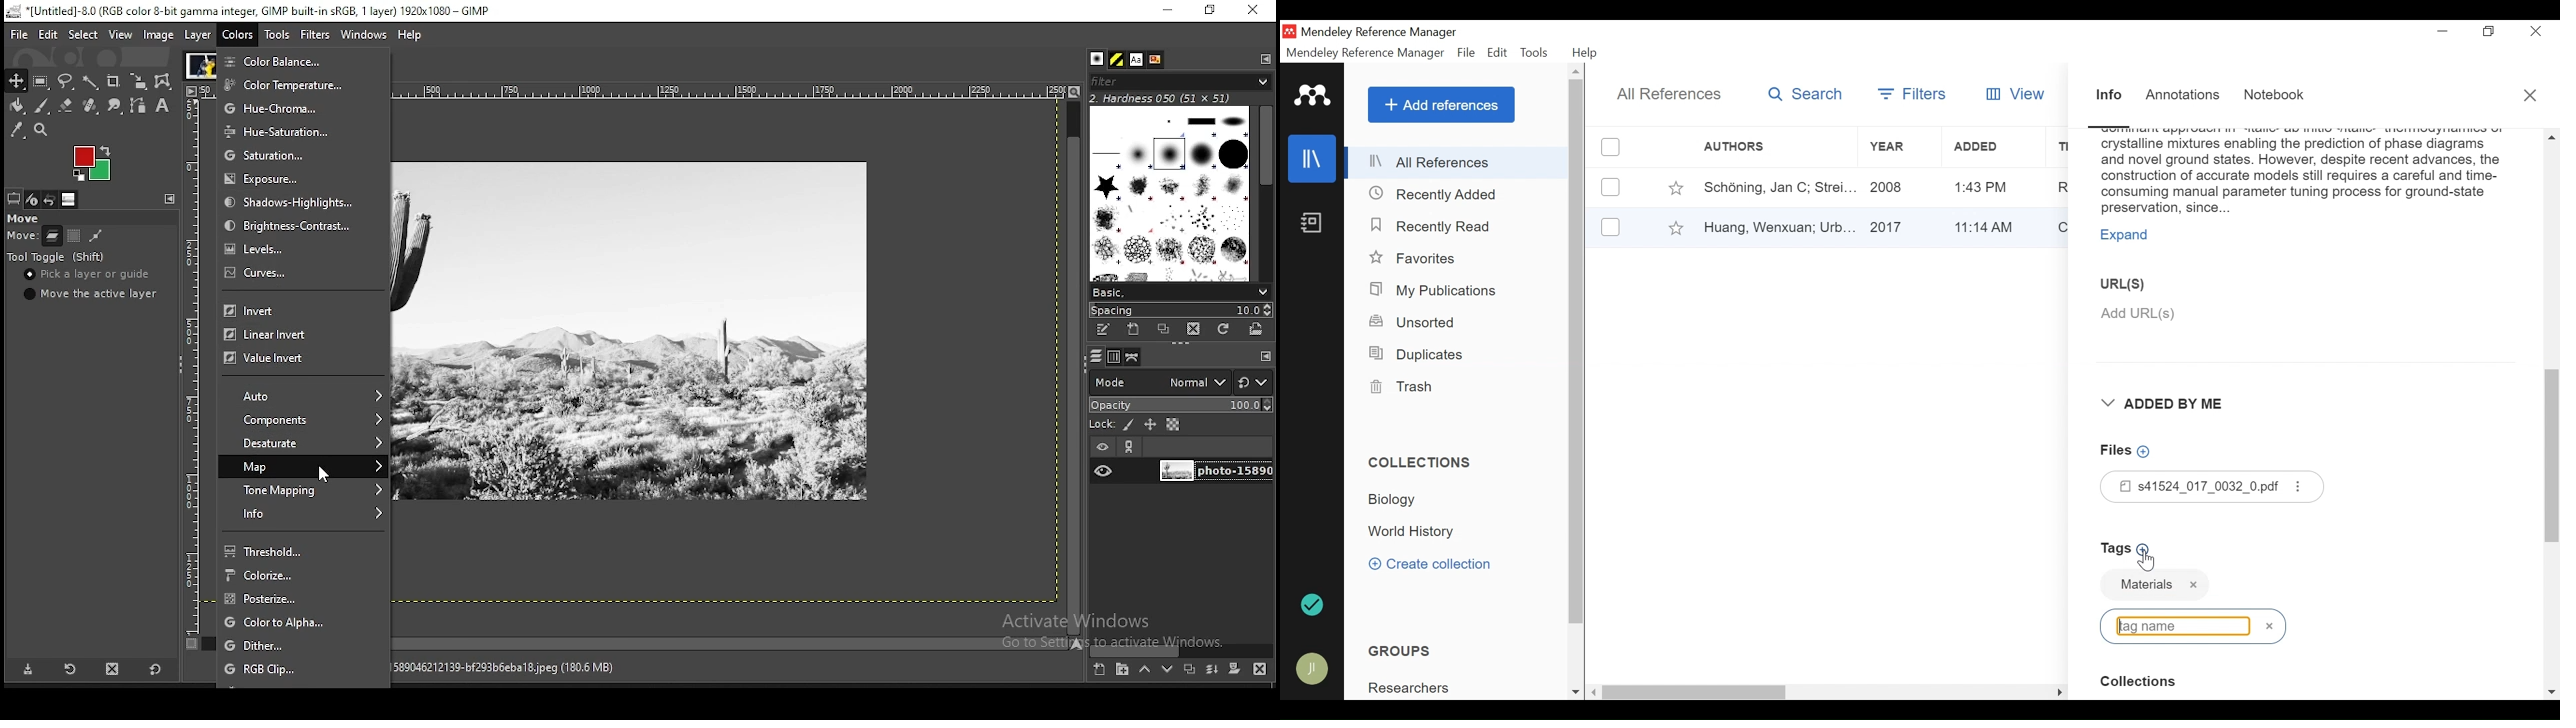 The height and width of the screenshot is (728, 2576). I want to click on Search, so click(1806, 94).